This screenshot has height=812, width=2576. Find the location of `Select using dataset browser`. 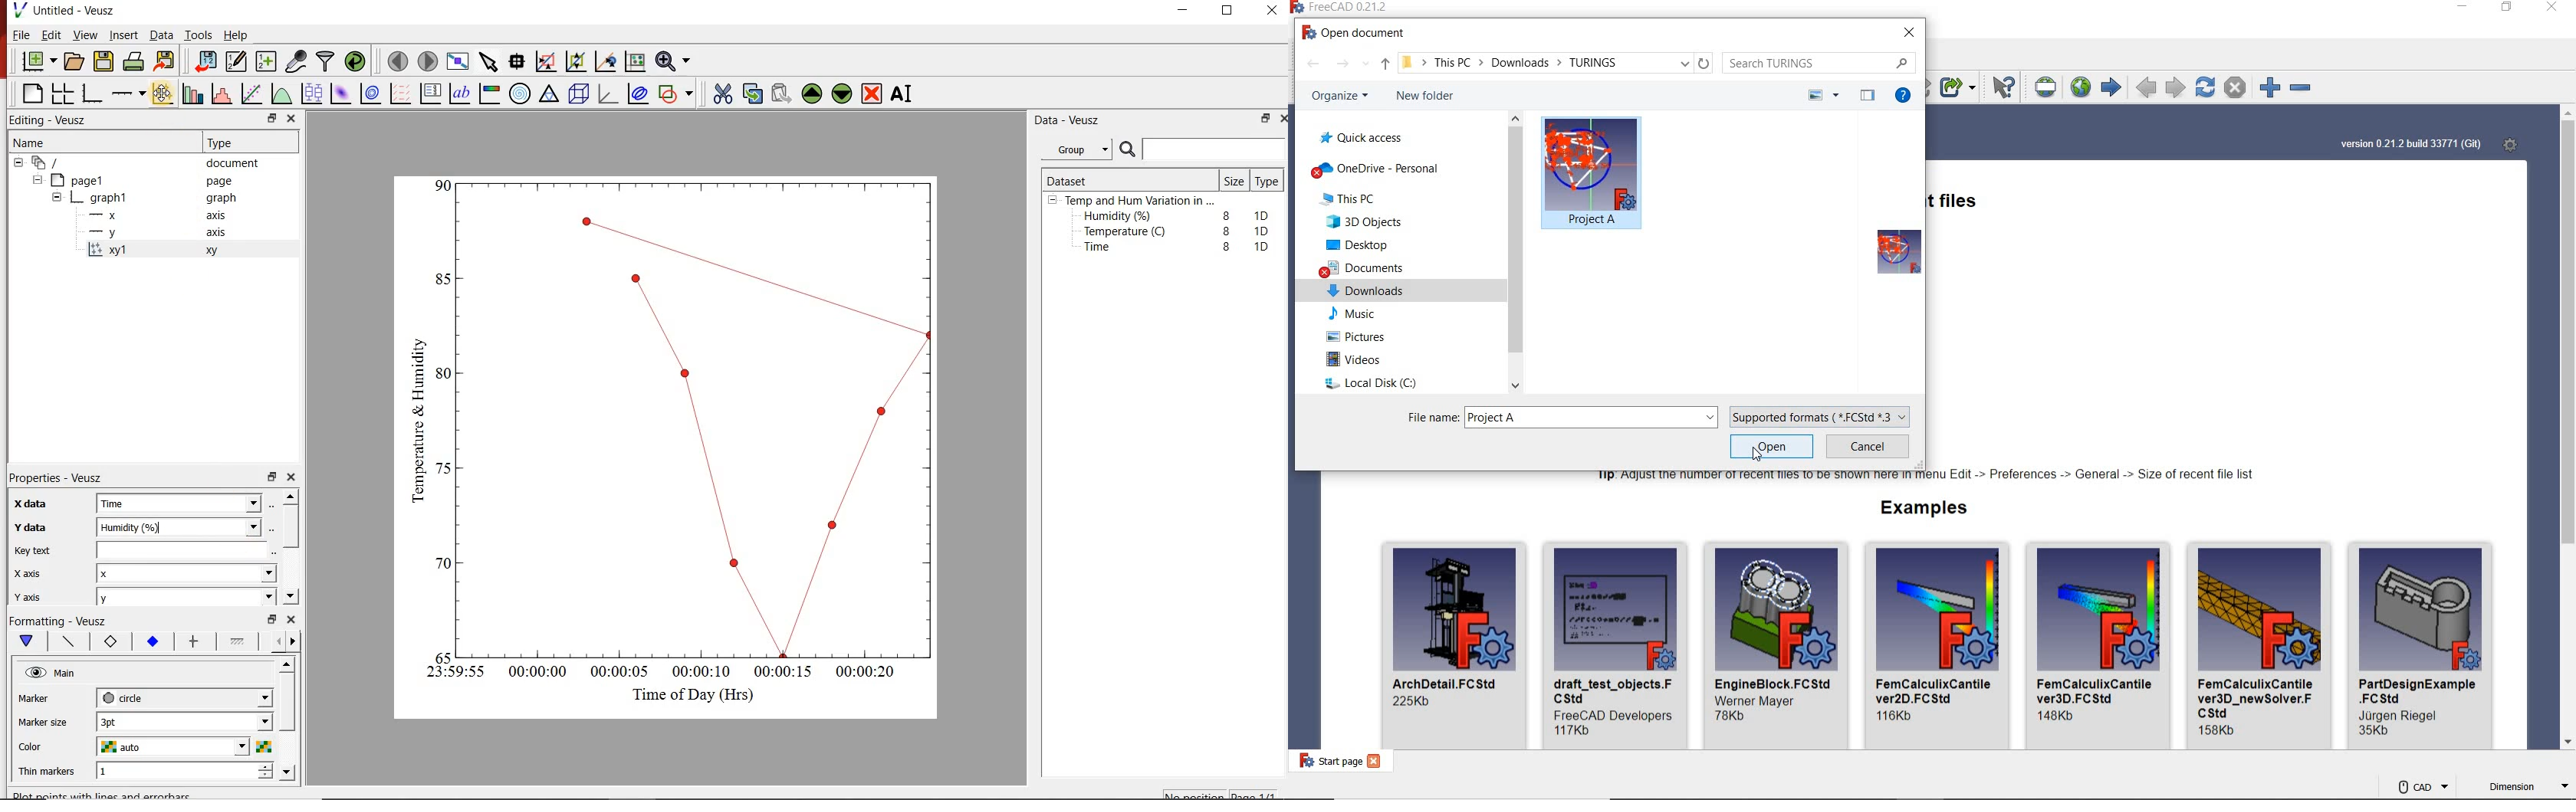

Select using dataset browser is located at coordinates (277, 504).